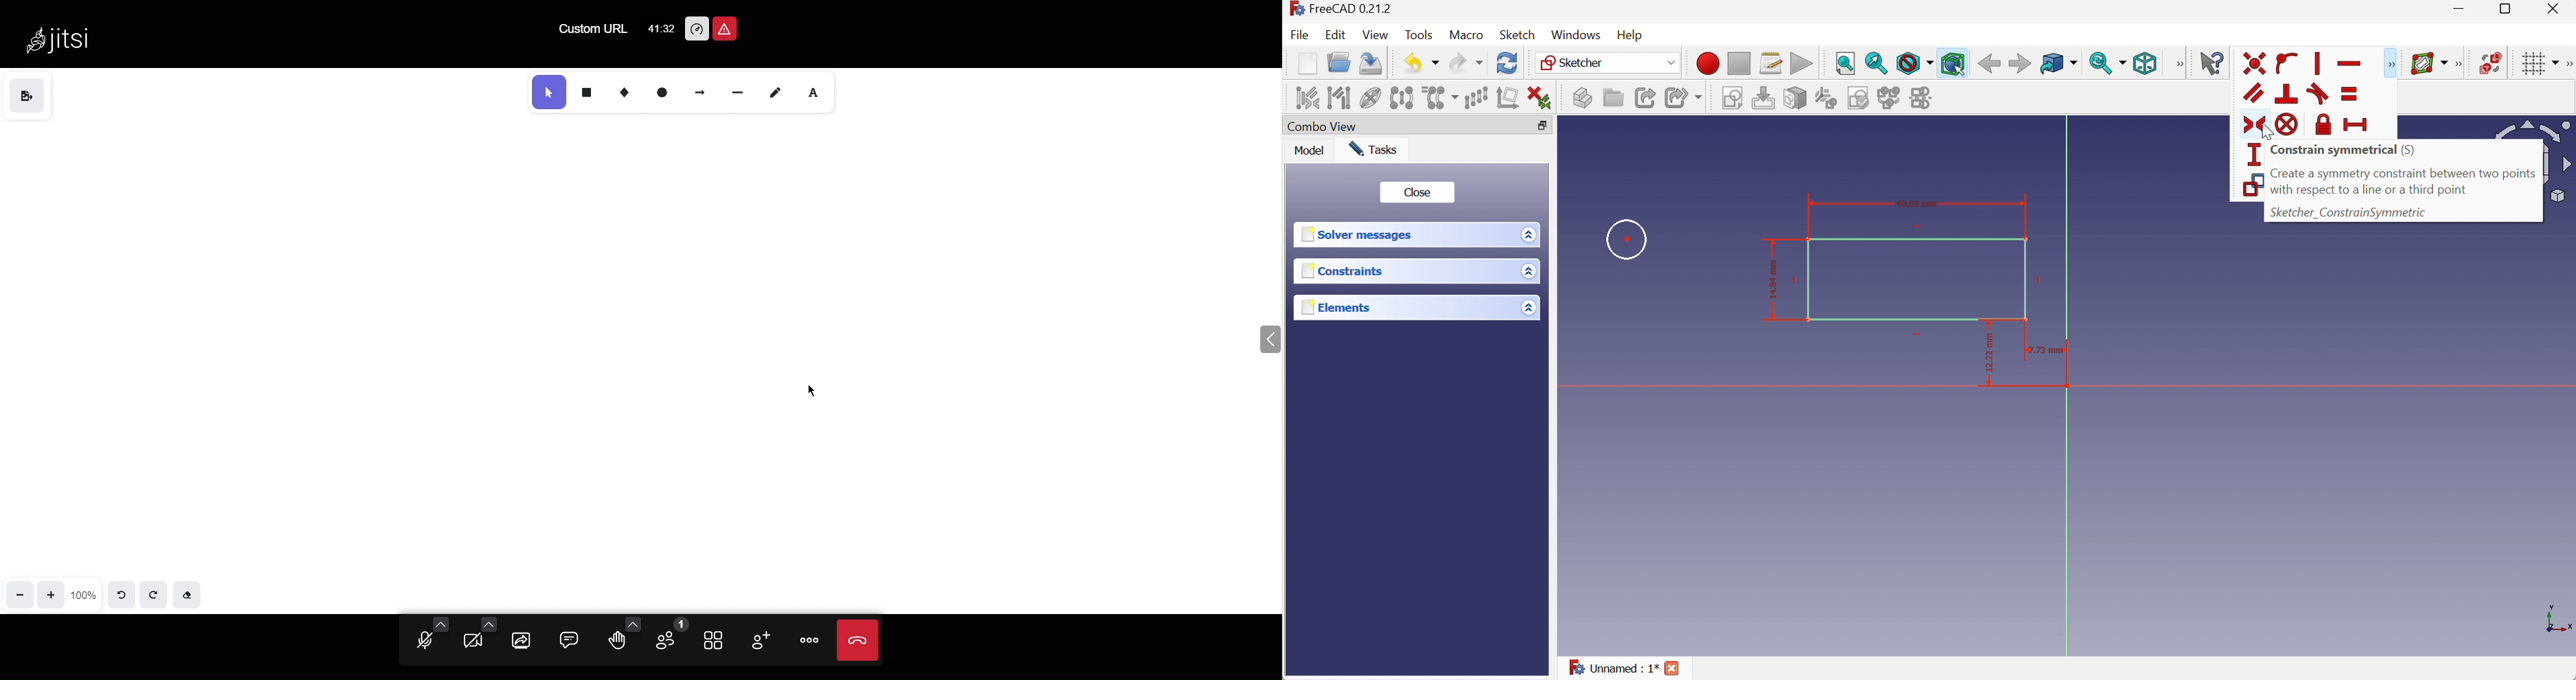 The width and height of the screenshot is (2576, 700). What do you see at coordinates (1708, 63) in the screenshot?
I see `Macro recording...` at bounding box center [1708, 63].